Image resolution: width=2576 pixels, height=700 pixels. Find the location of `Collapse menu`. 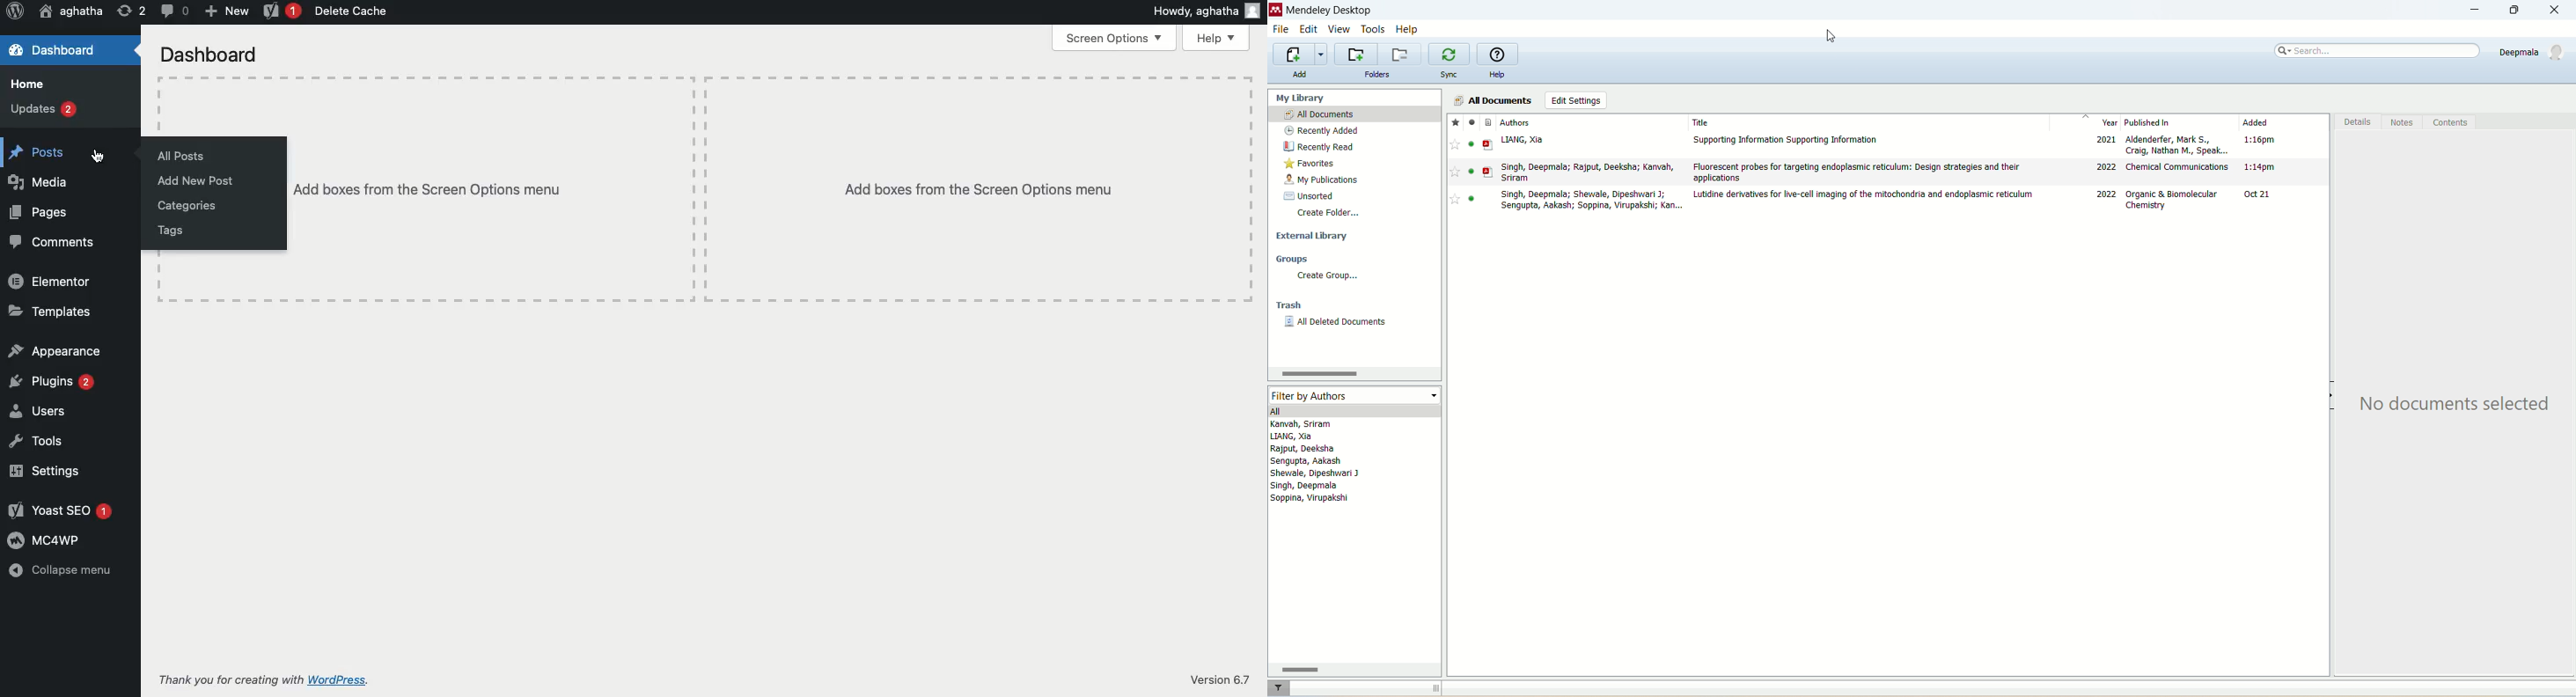

Collapse menu is located at coordinates (62, 569).